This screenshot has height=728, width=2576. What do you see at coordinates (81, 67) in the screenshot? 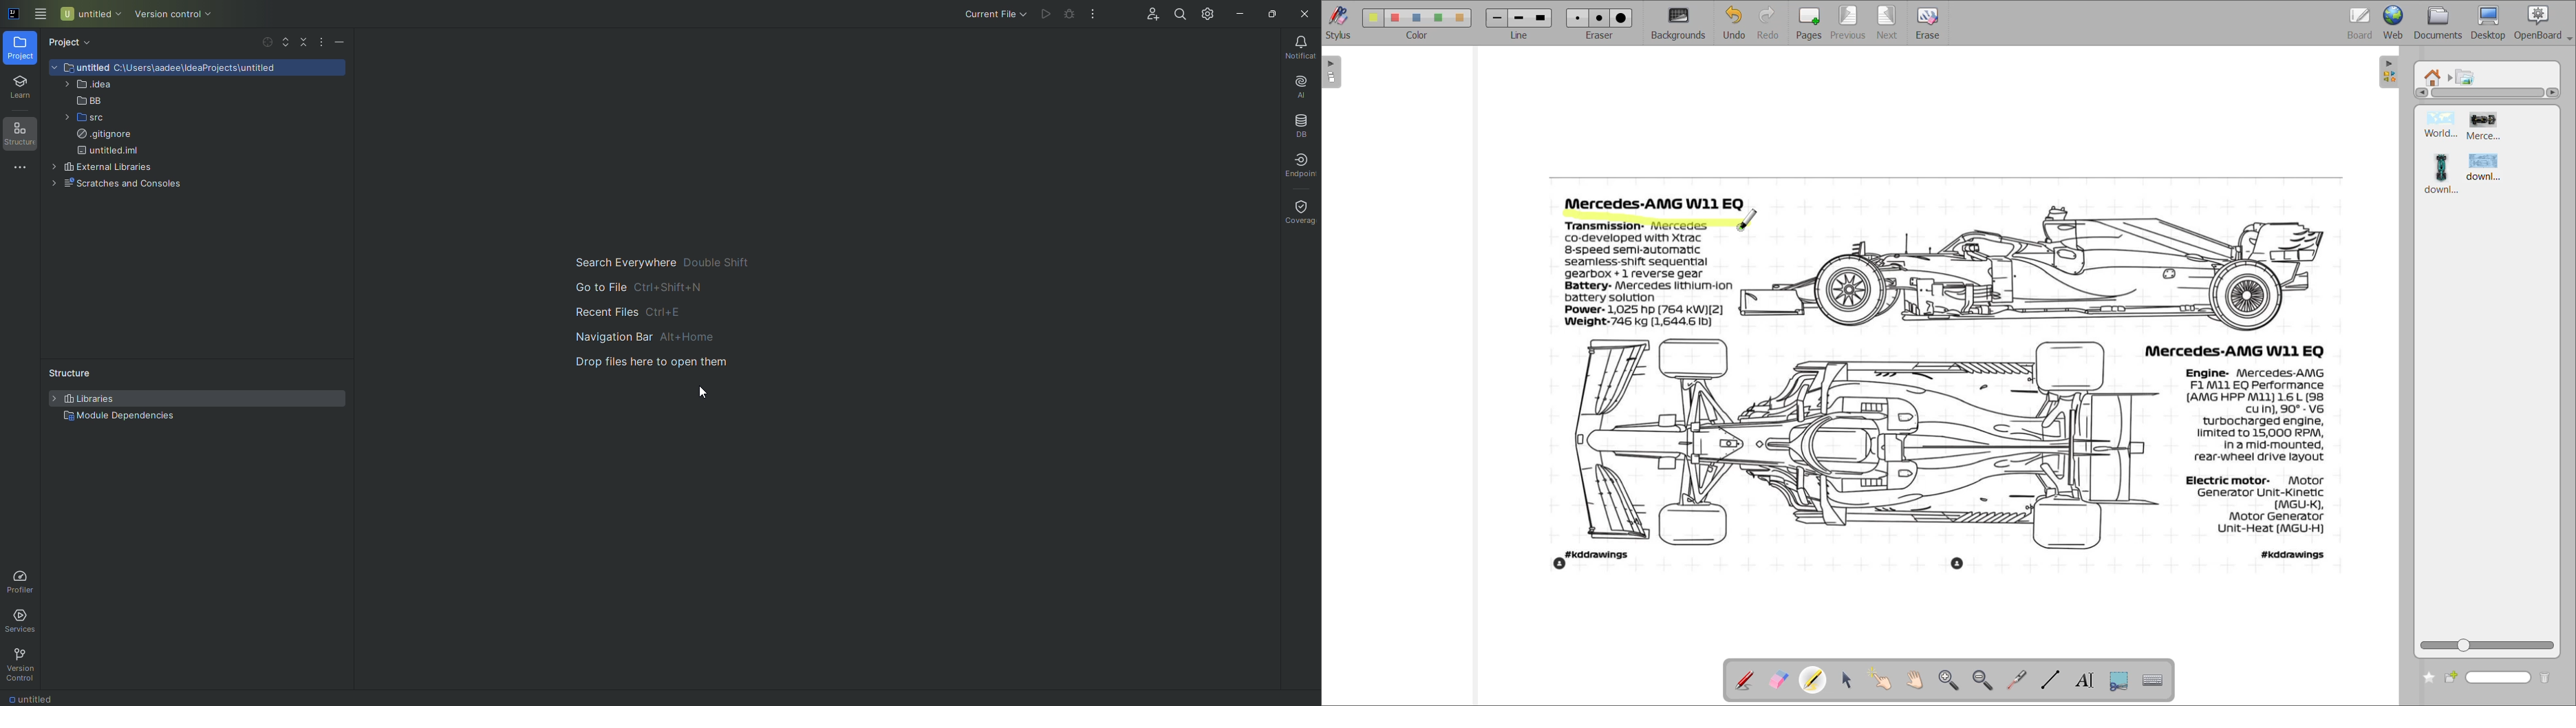
I see `Untitled` at bounding box center [81, 67].